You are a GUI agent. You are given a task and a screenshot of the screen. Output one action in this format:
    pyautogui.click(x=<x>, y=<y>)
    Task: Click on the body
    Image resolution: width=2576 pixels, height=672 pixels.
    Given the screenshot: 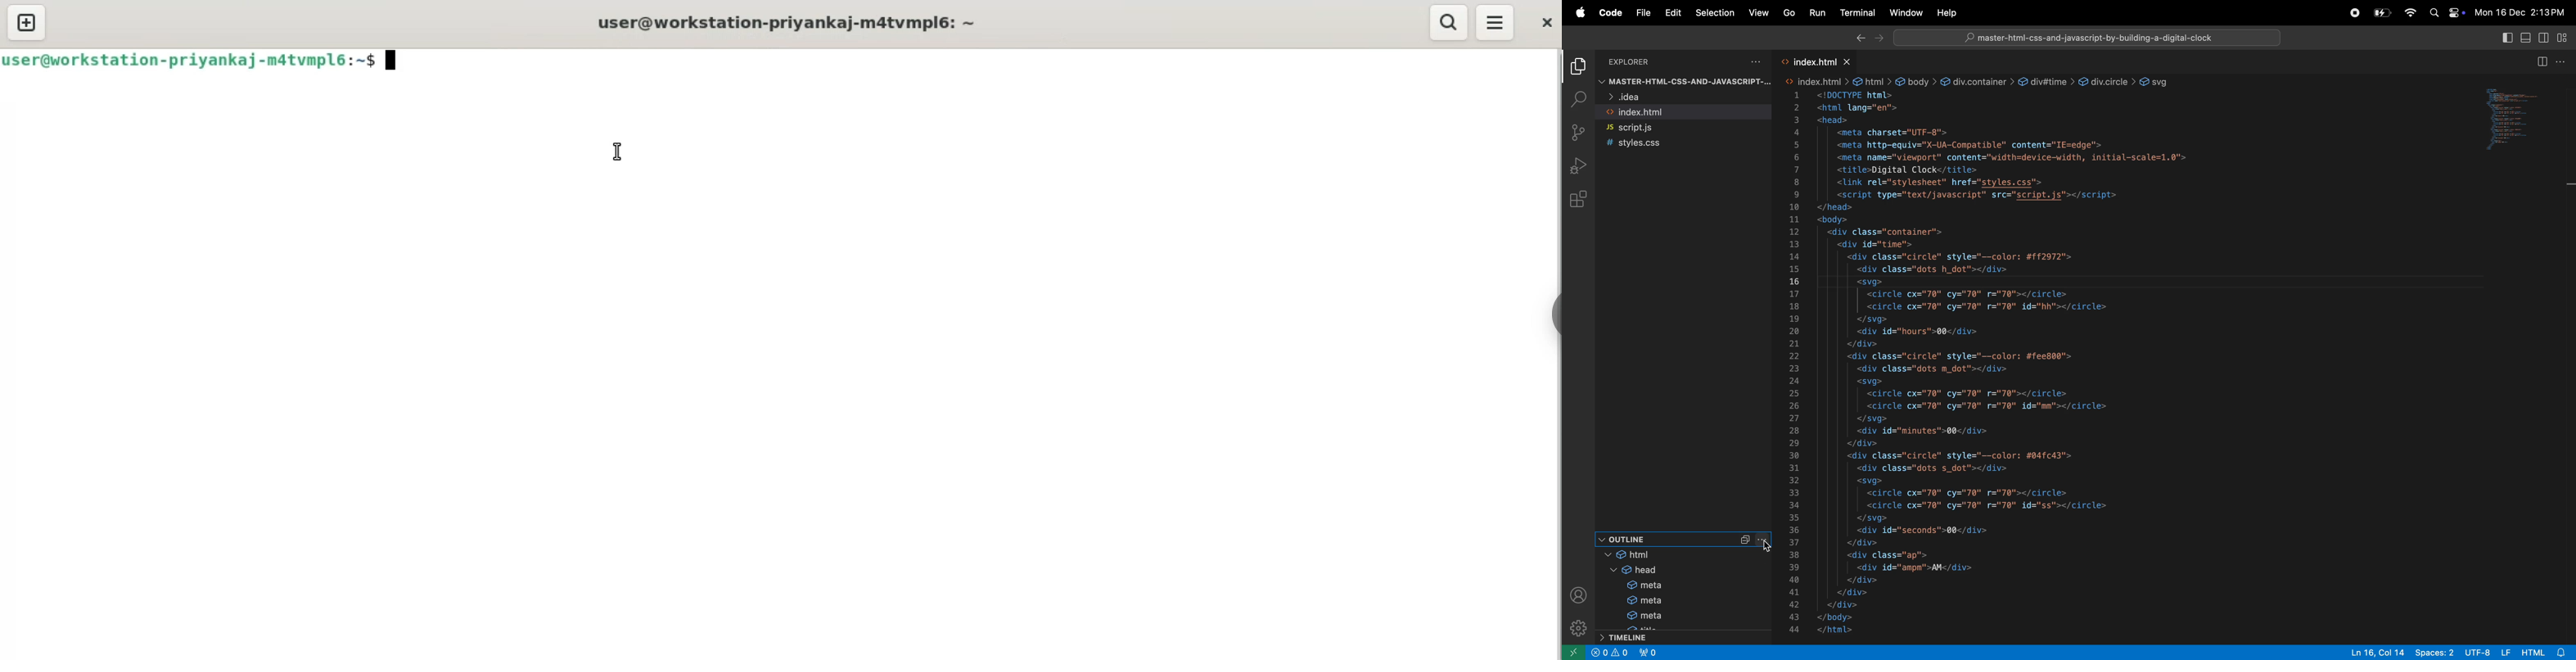 What is the action you would take?
    pyautogui.click(x=1917, y=82)
    